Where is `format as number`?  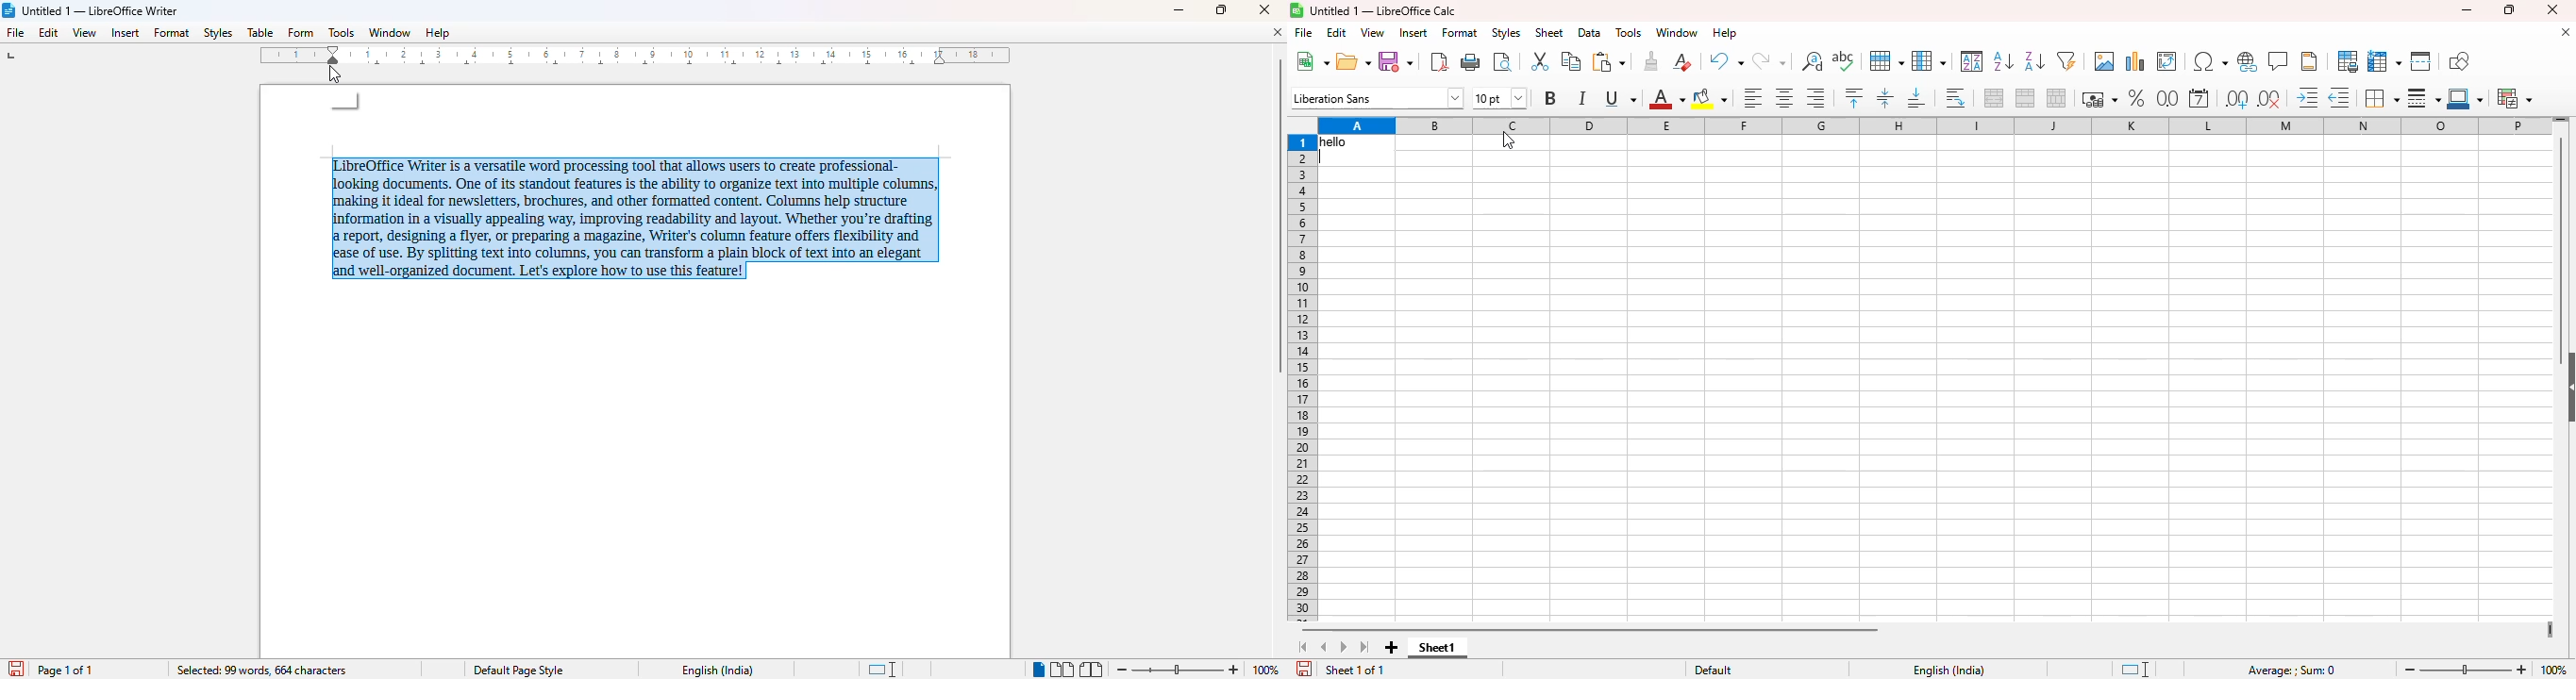
format as number is located at coordinates (2168, 99).